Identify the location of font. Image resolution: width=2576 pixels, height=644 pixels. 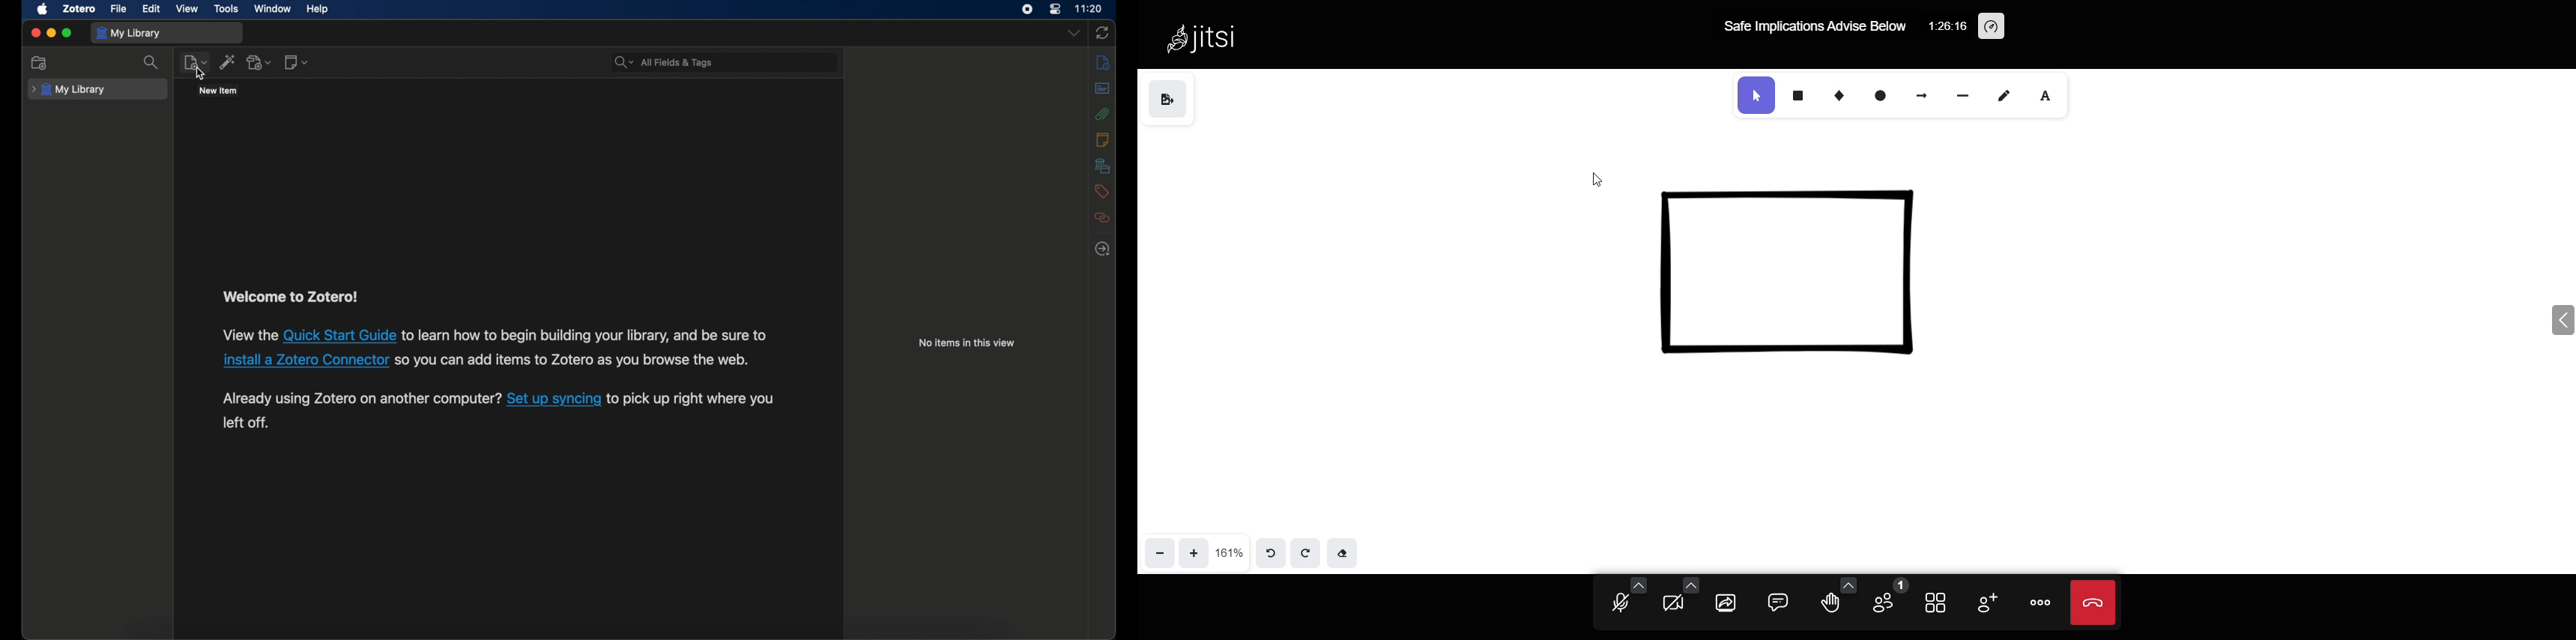
(2052, 97).